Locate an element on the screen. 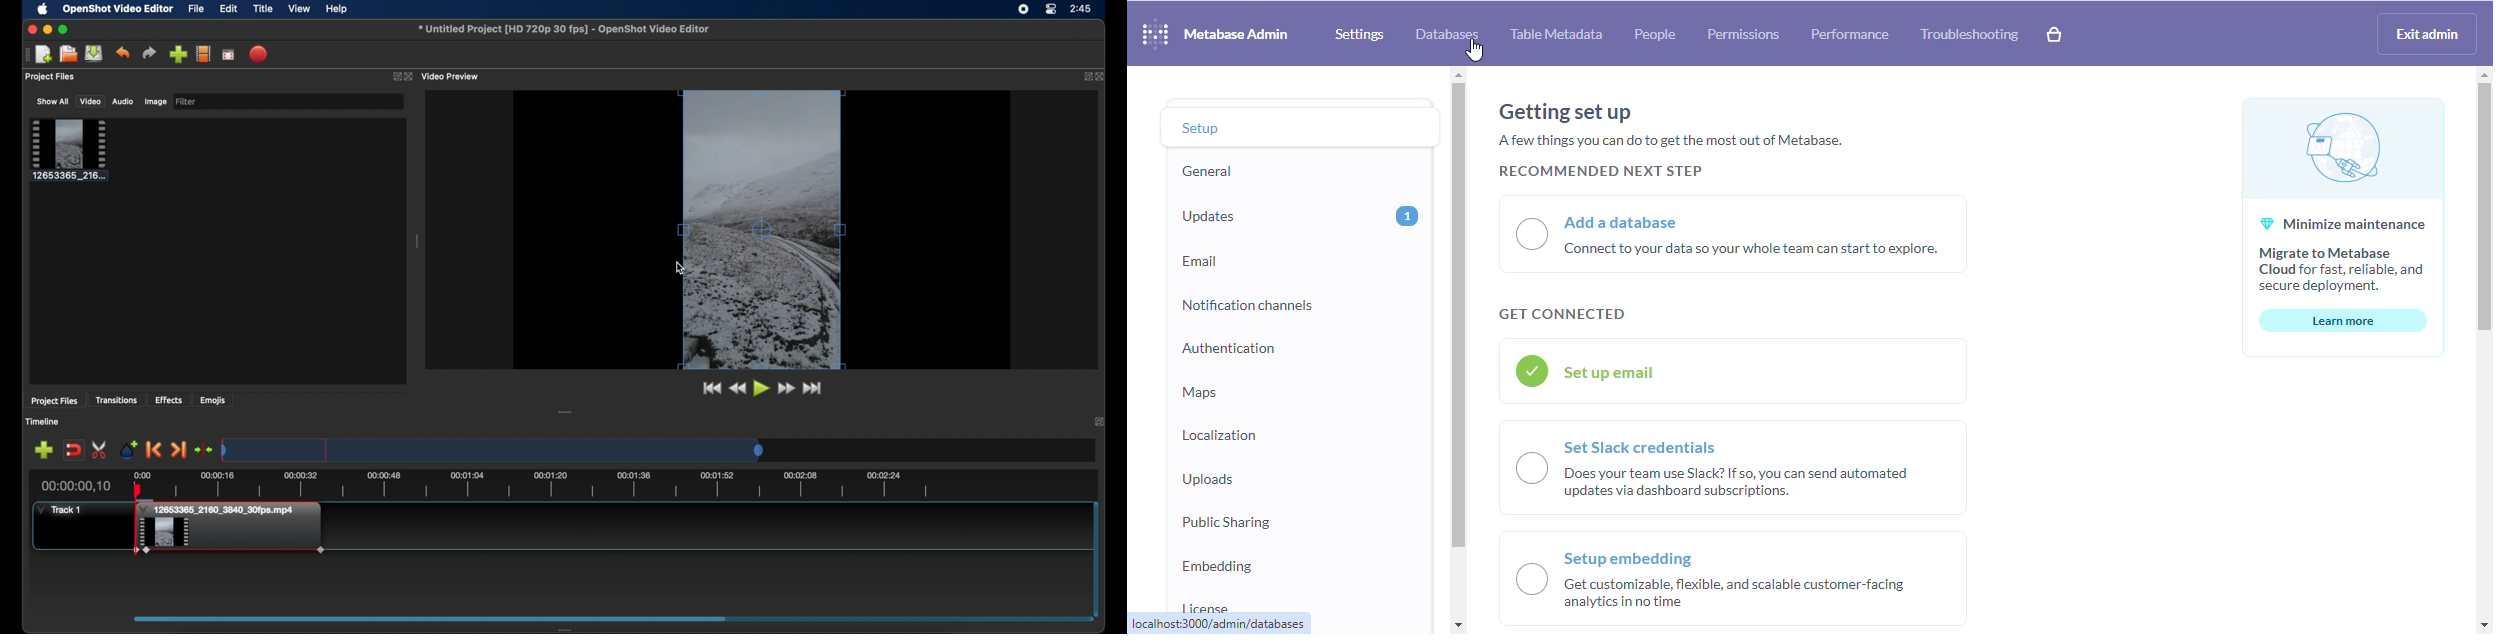 The width and height of the screenshot is (2520, 644). scroll box is located at coordinates (608, 621).